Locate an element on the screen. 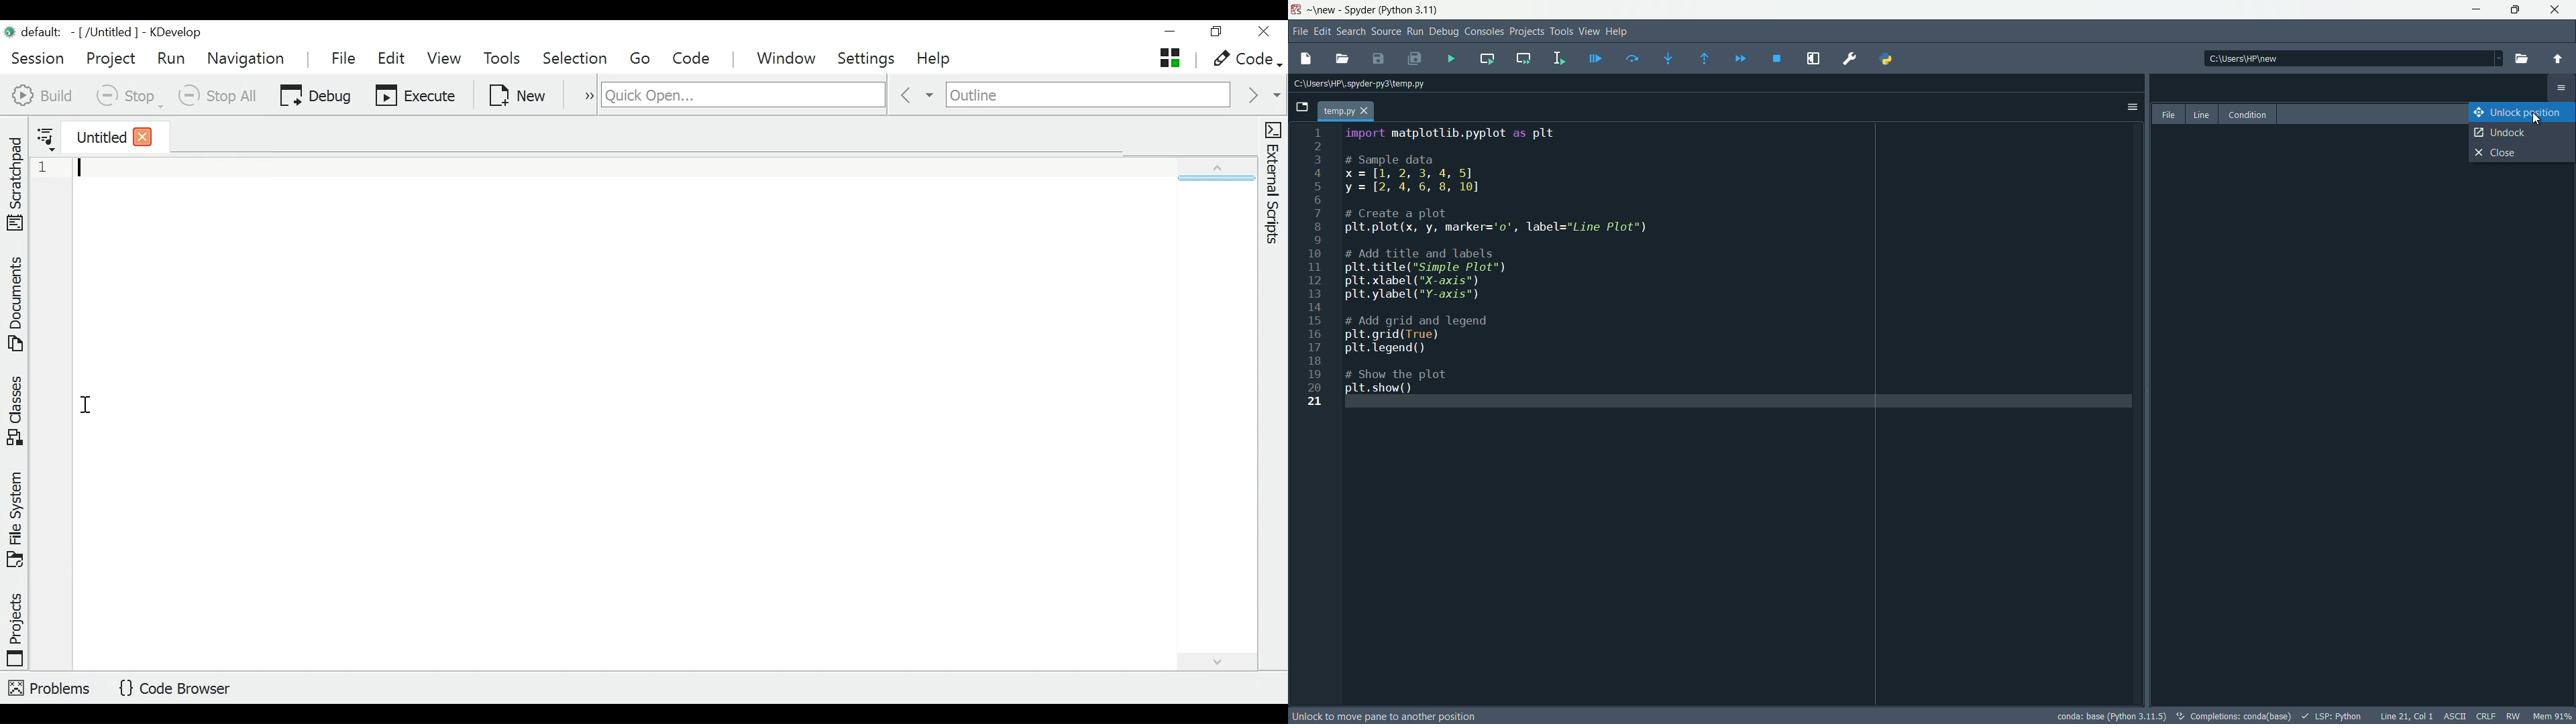 This screenshot has height=728, width=2576. run current line is located at coordinates (1629, 58).